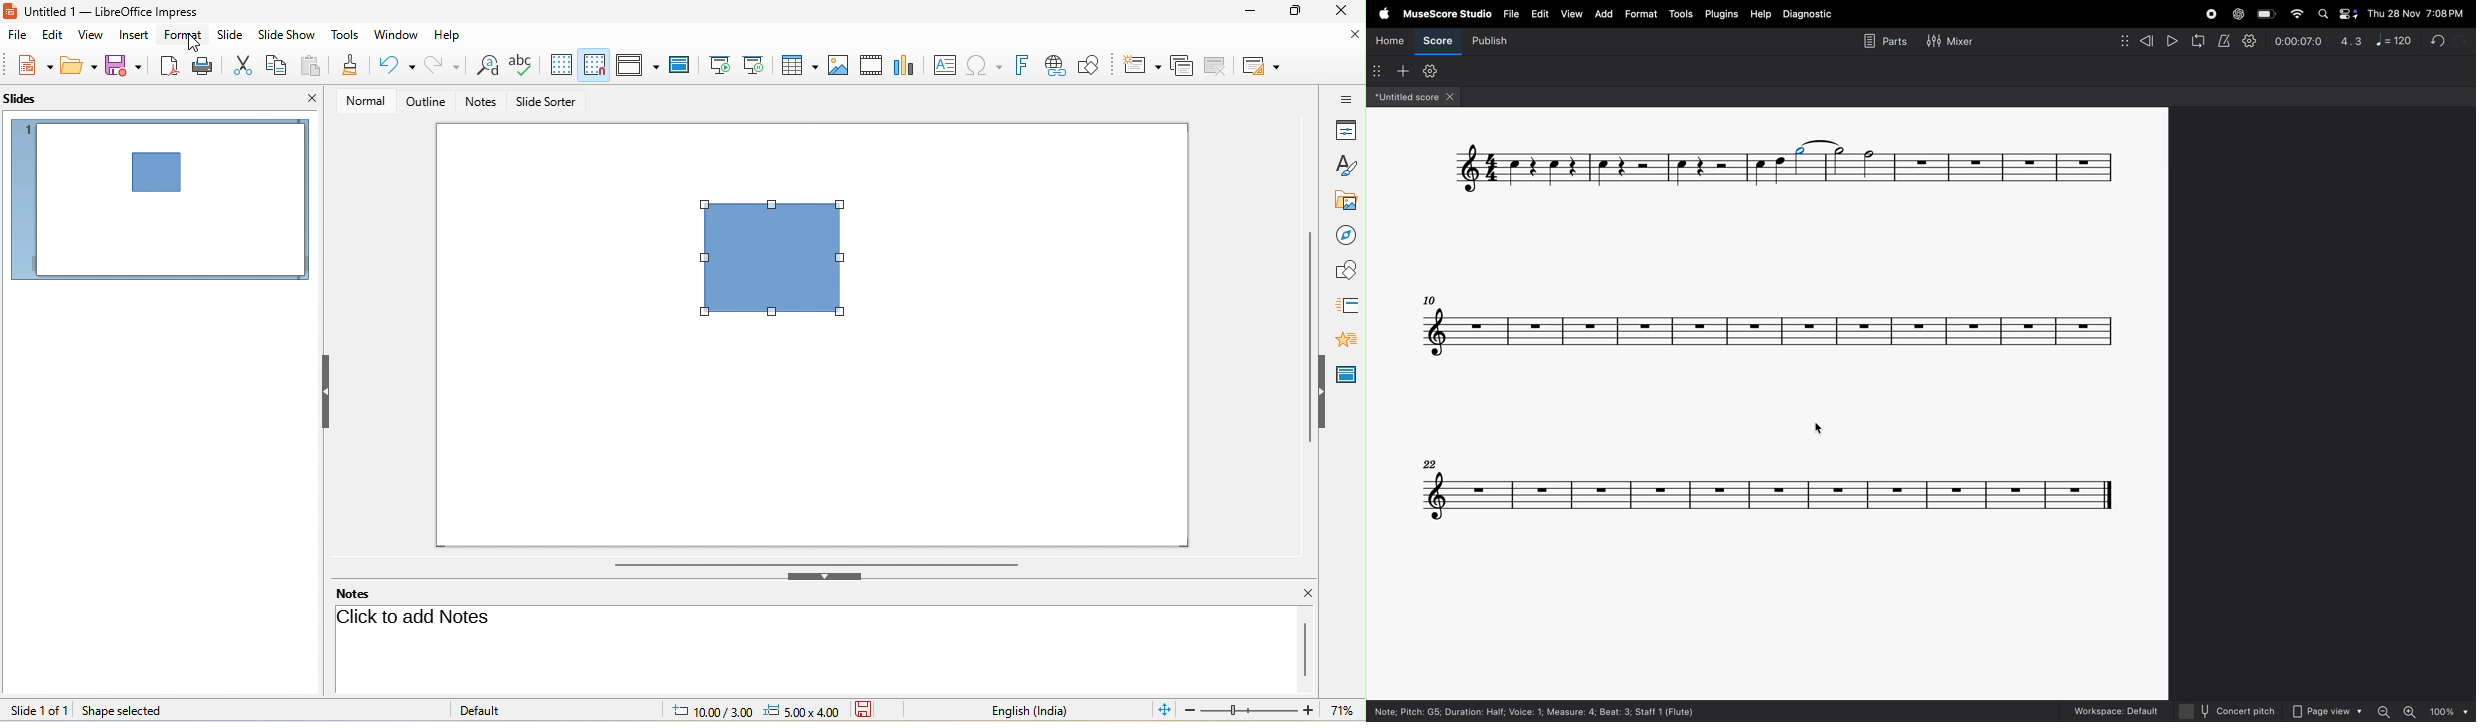  What do you see at coordinates (191, 44) in the screenshot?
I see `cursor movement` at bounding box center [191, 44].